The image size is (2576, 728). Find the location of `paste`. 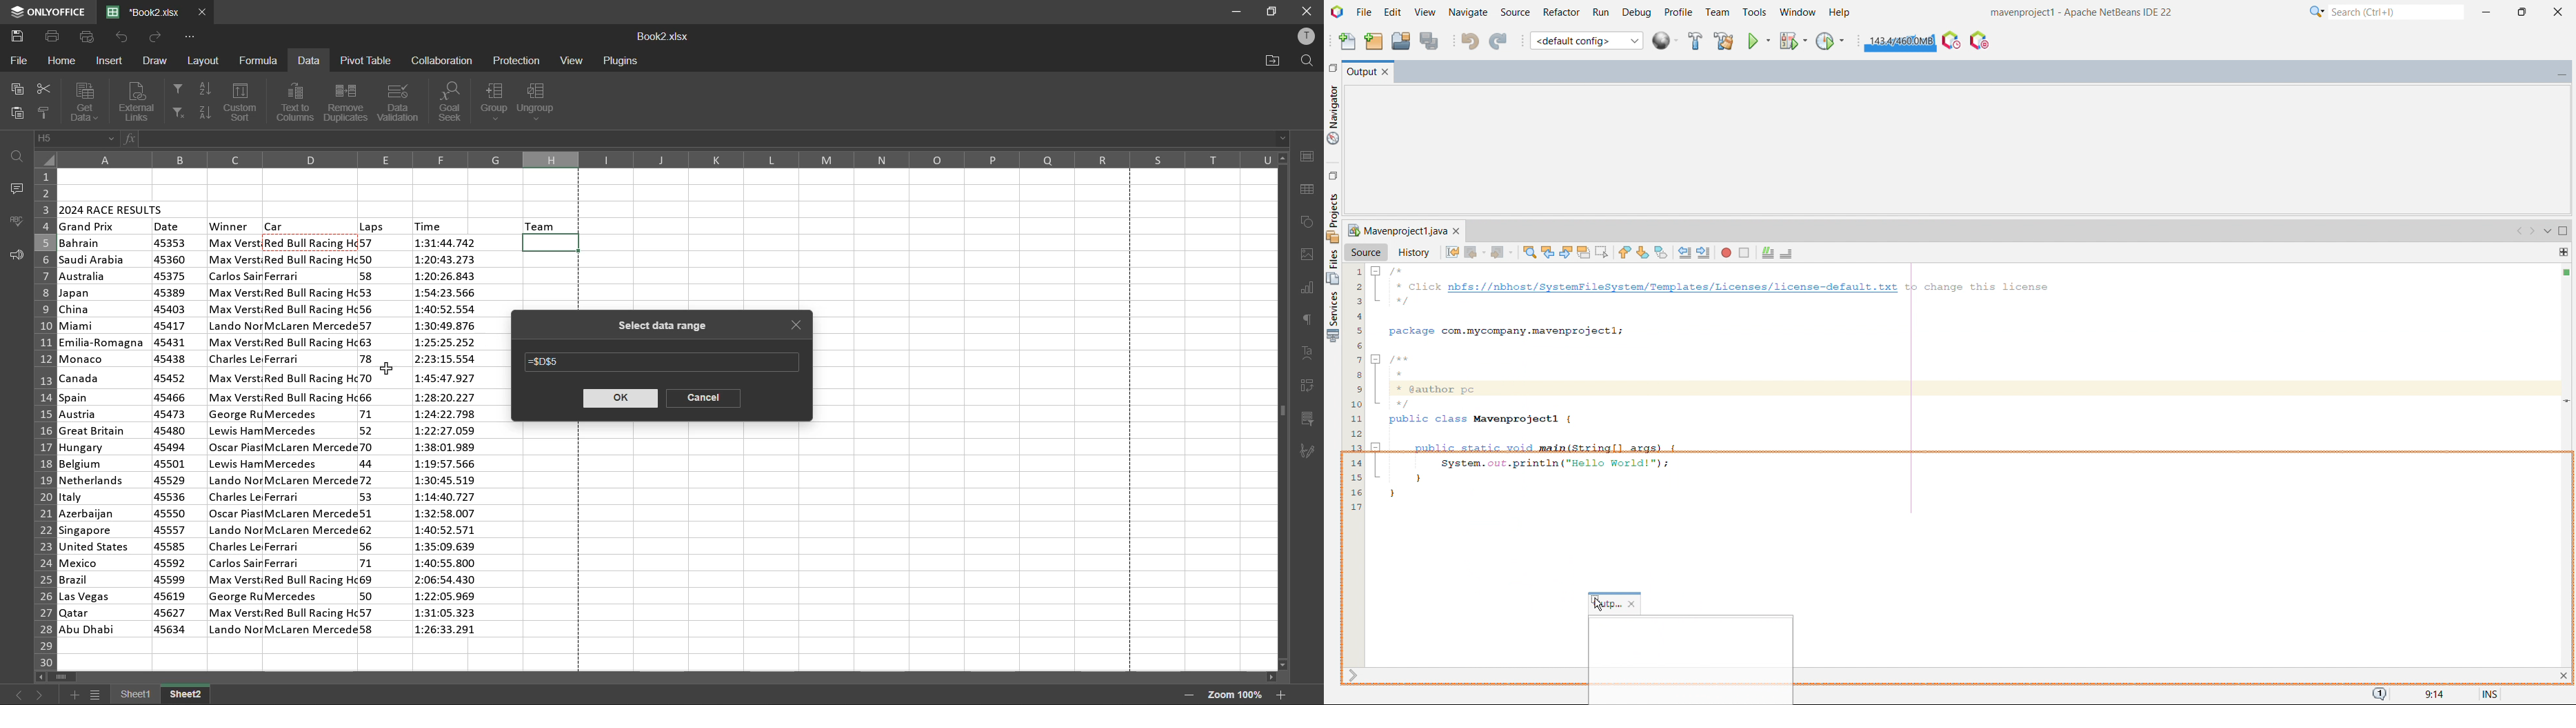

paste is located at coordinates (14, 115).